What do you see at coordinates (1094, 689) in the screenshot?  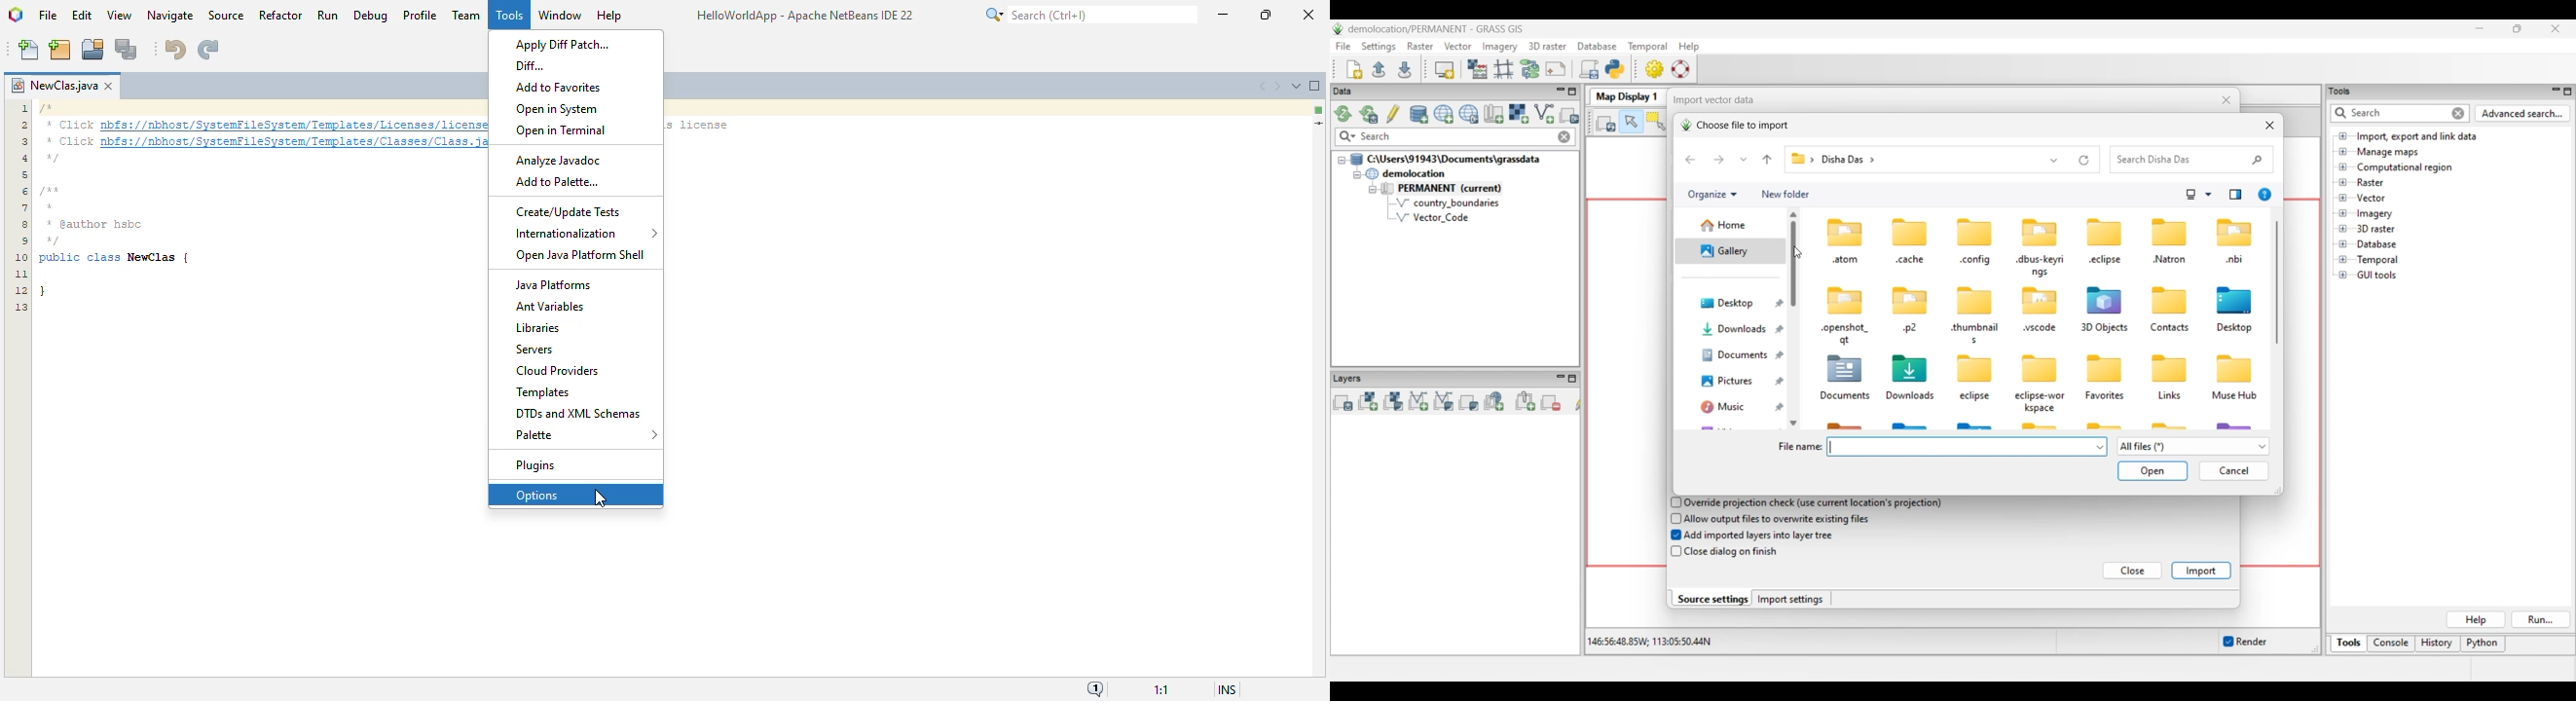 I see `notifications` at bounding box center [1094, 689].